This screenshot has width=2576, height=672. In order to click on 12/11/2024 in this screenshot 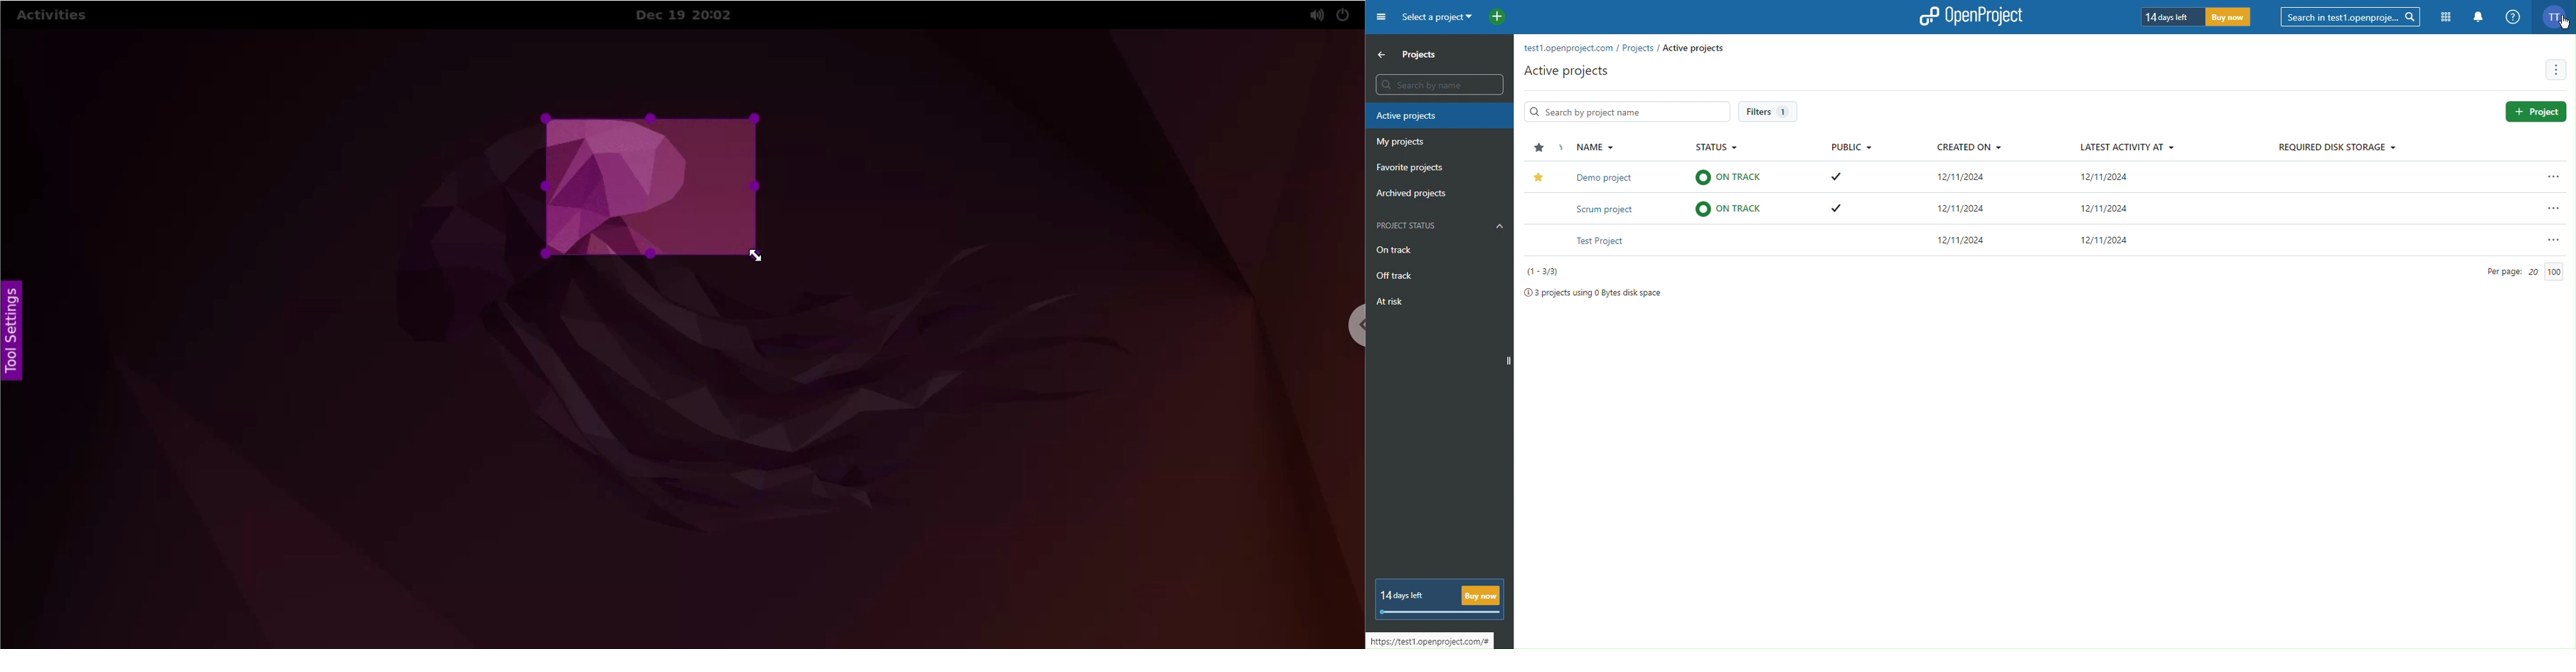, I will do `click(1963, 206)`.